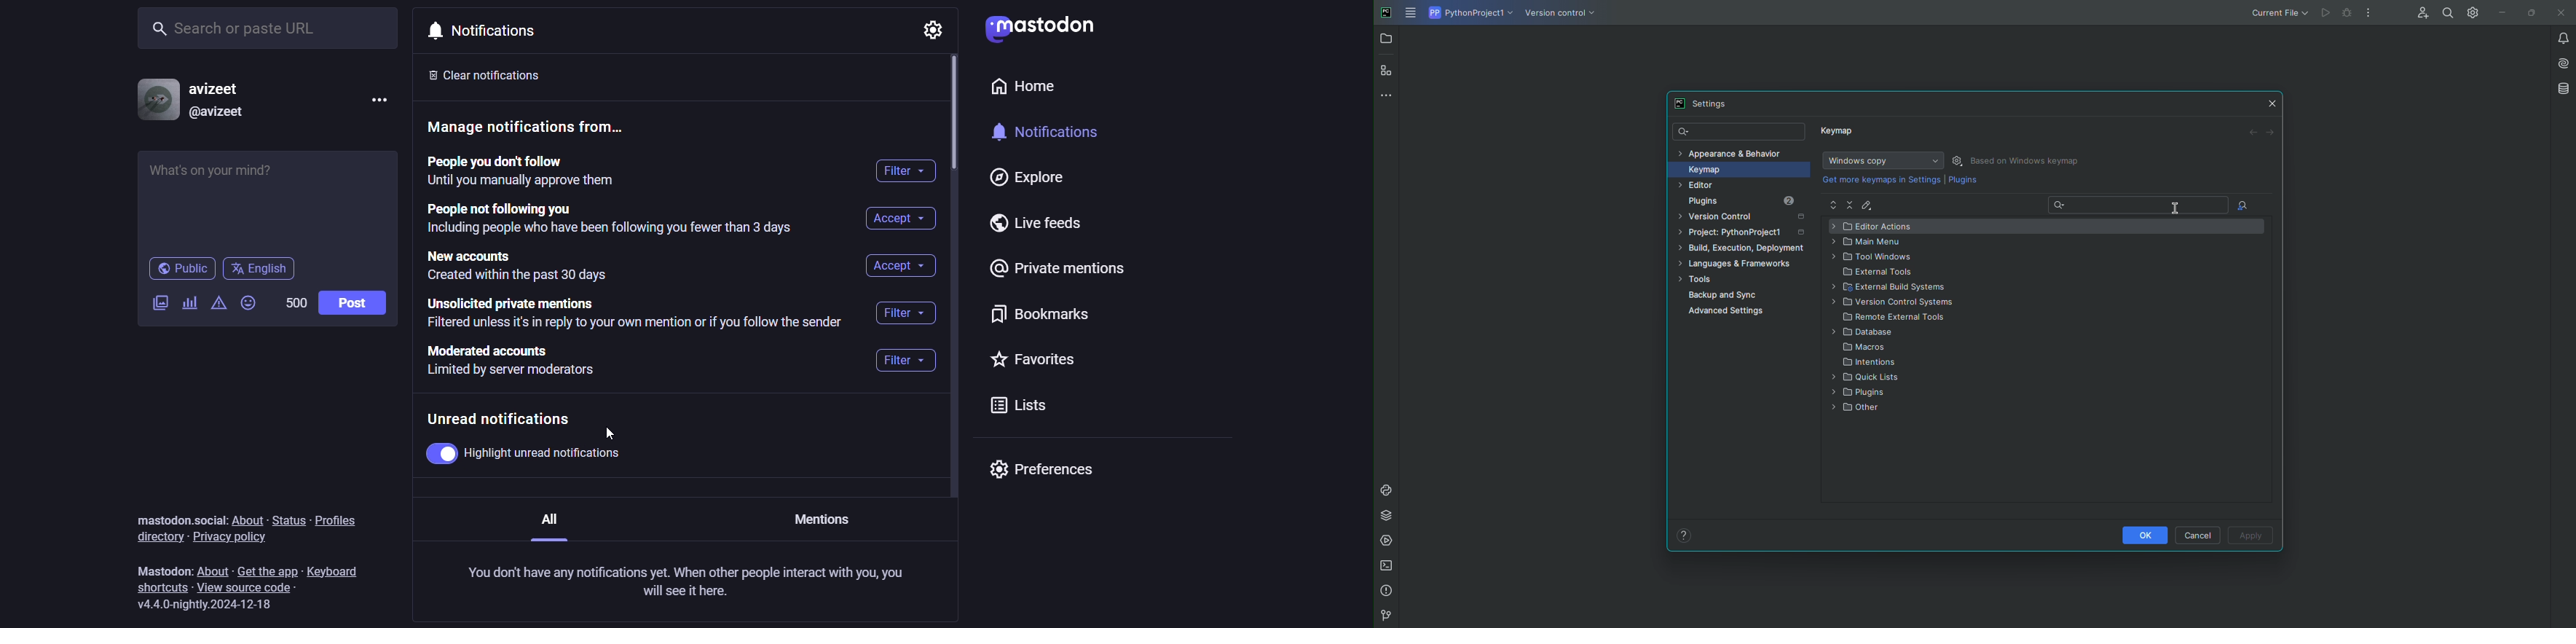  Describe the element at coordinates (994, 86) in the screenshot. I see `home` at that location.